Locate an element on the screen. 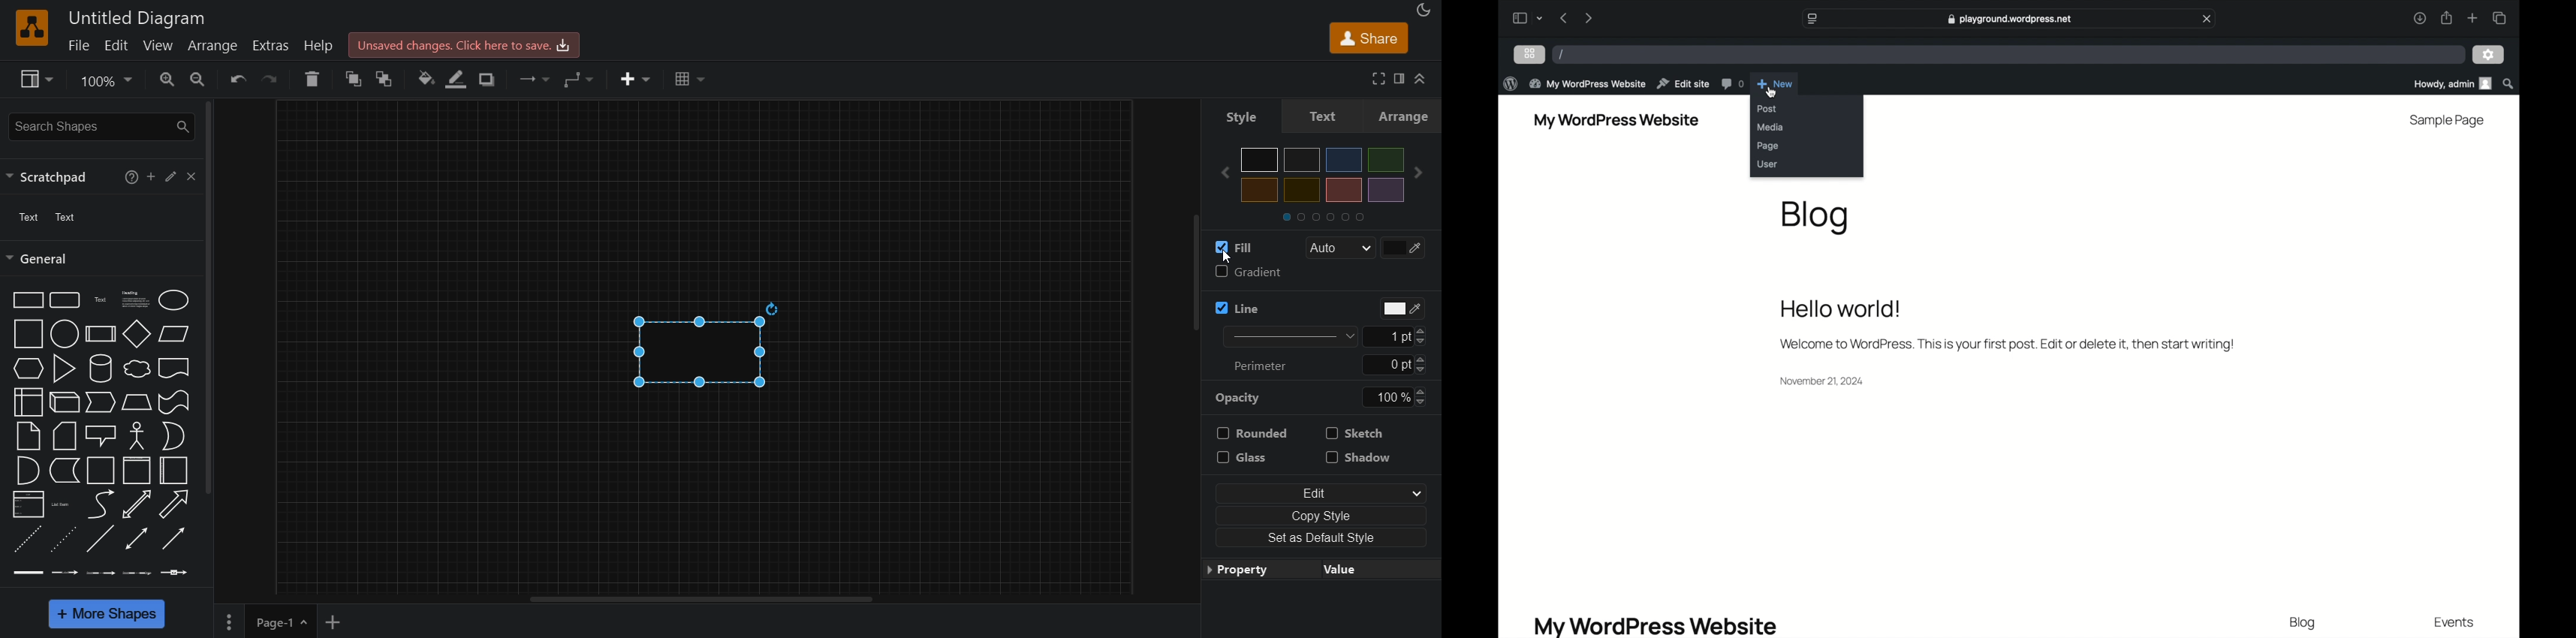 This screenshot has width=2576, height=644. style is located at coordinates (1325, 118).